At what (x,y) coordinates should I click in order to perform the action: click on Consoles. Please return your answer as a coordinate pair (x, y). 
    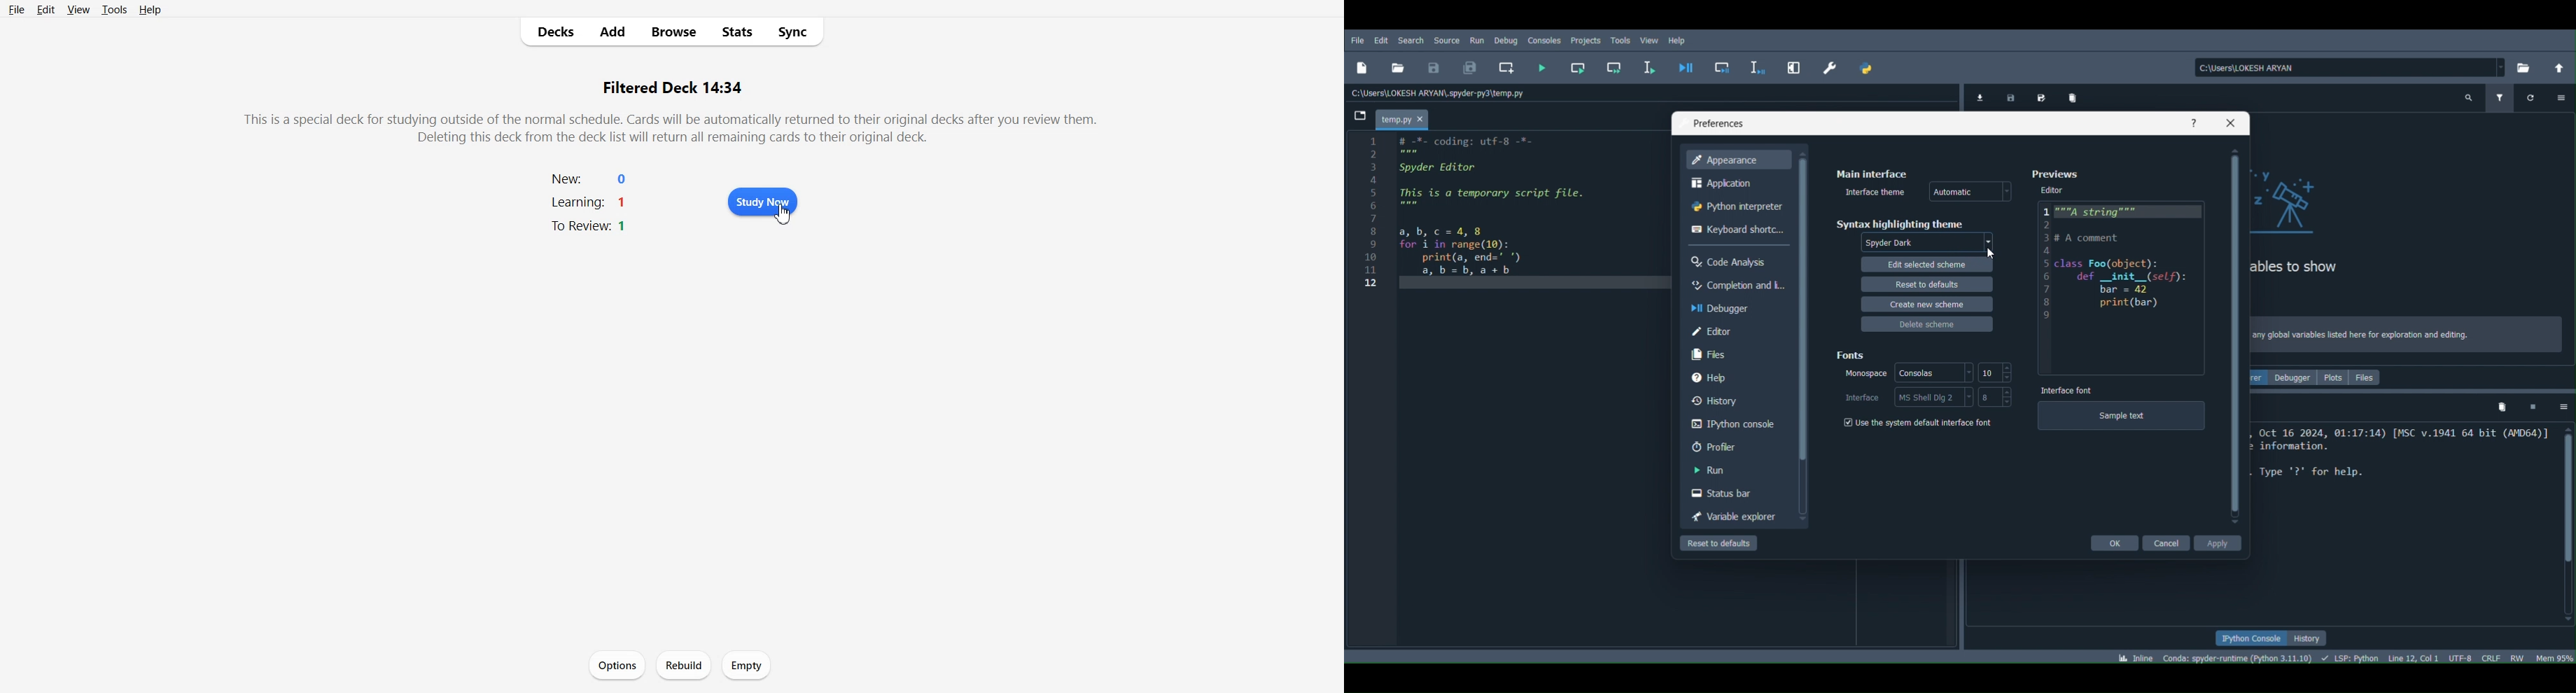
    Looking at the image, I should click on (1934, 371).